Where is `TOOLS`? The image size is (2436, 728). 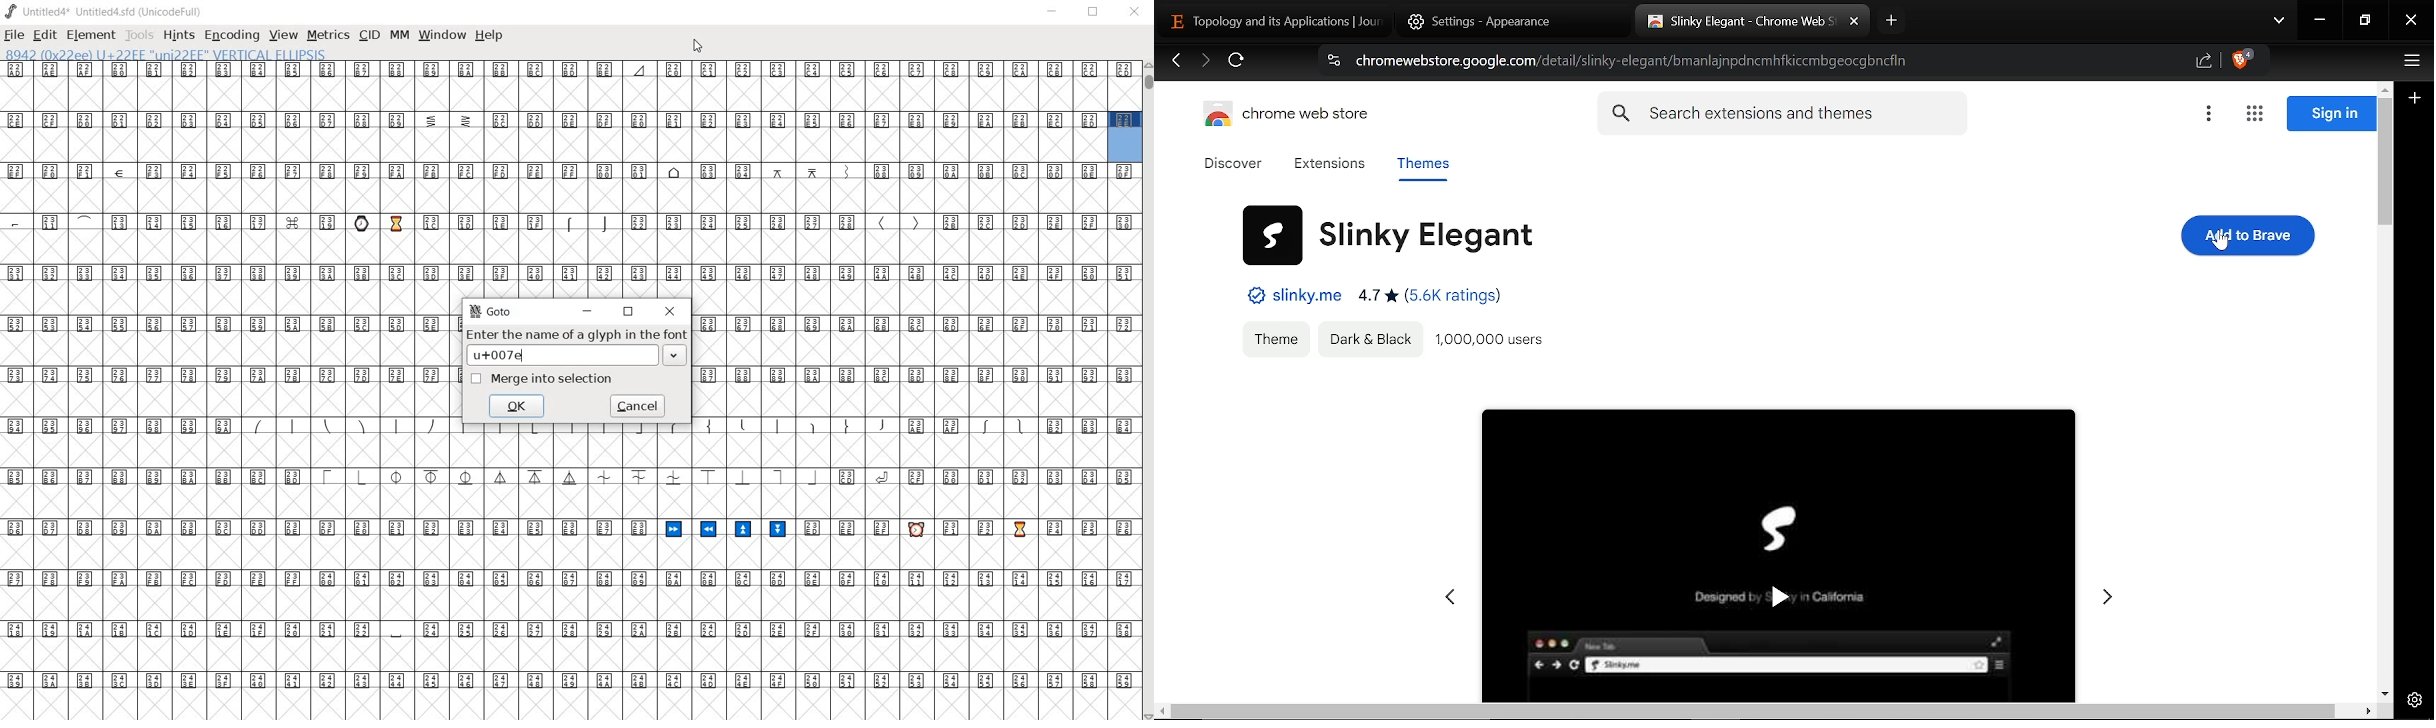
TOOLS is located at coordinates (139, 35).